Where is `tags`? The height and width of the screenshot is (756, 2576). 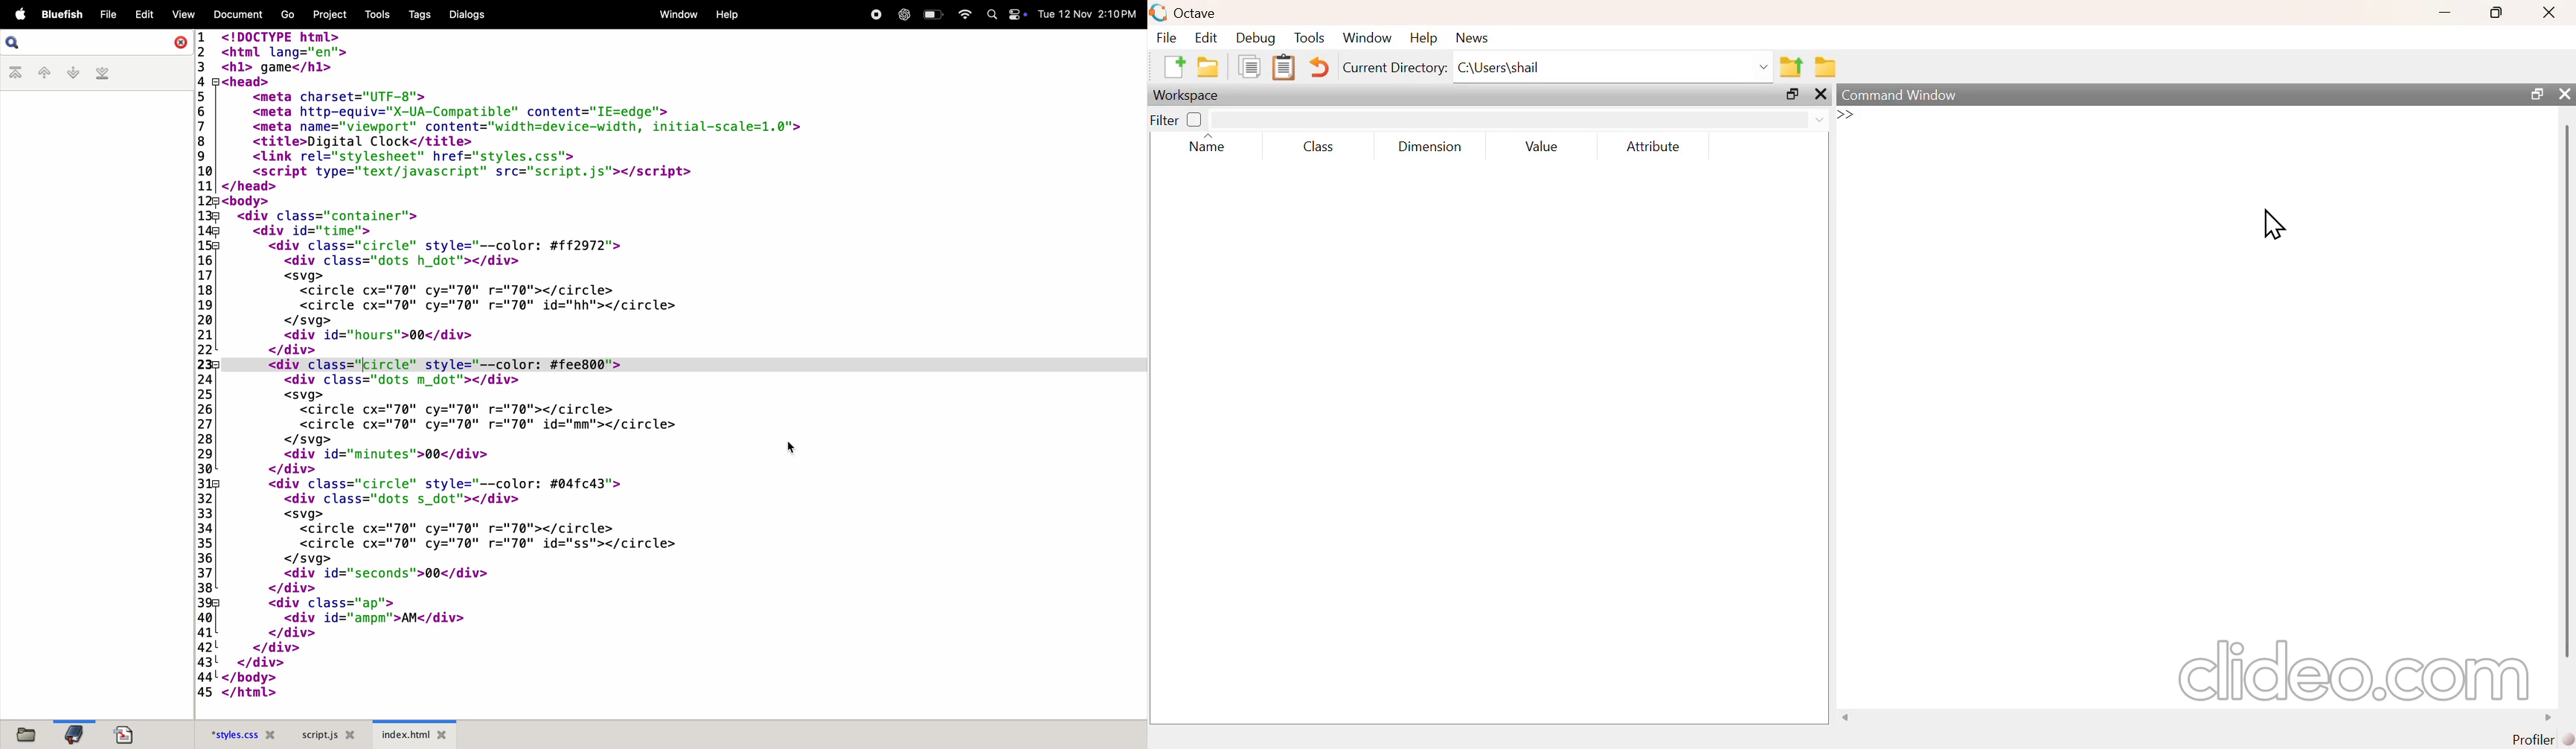 tags is located at coordinates (419, 13).